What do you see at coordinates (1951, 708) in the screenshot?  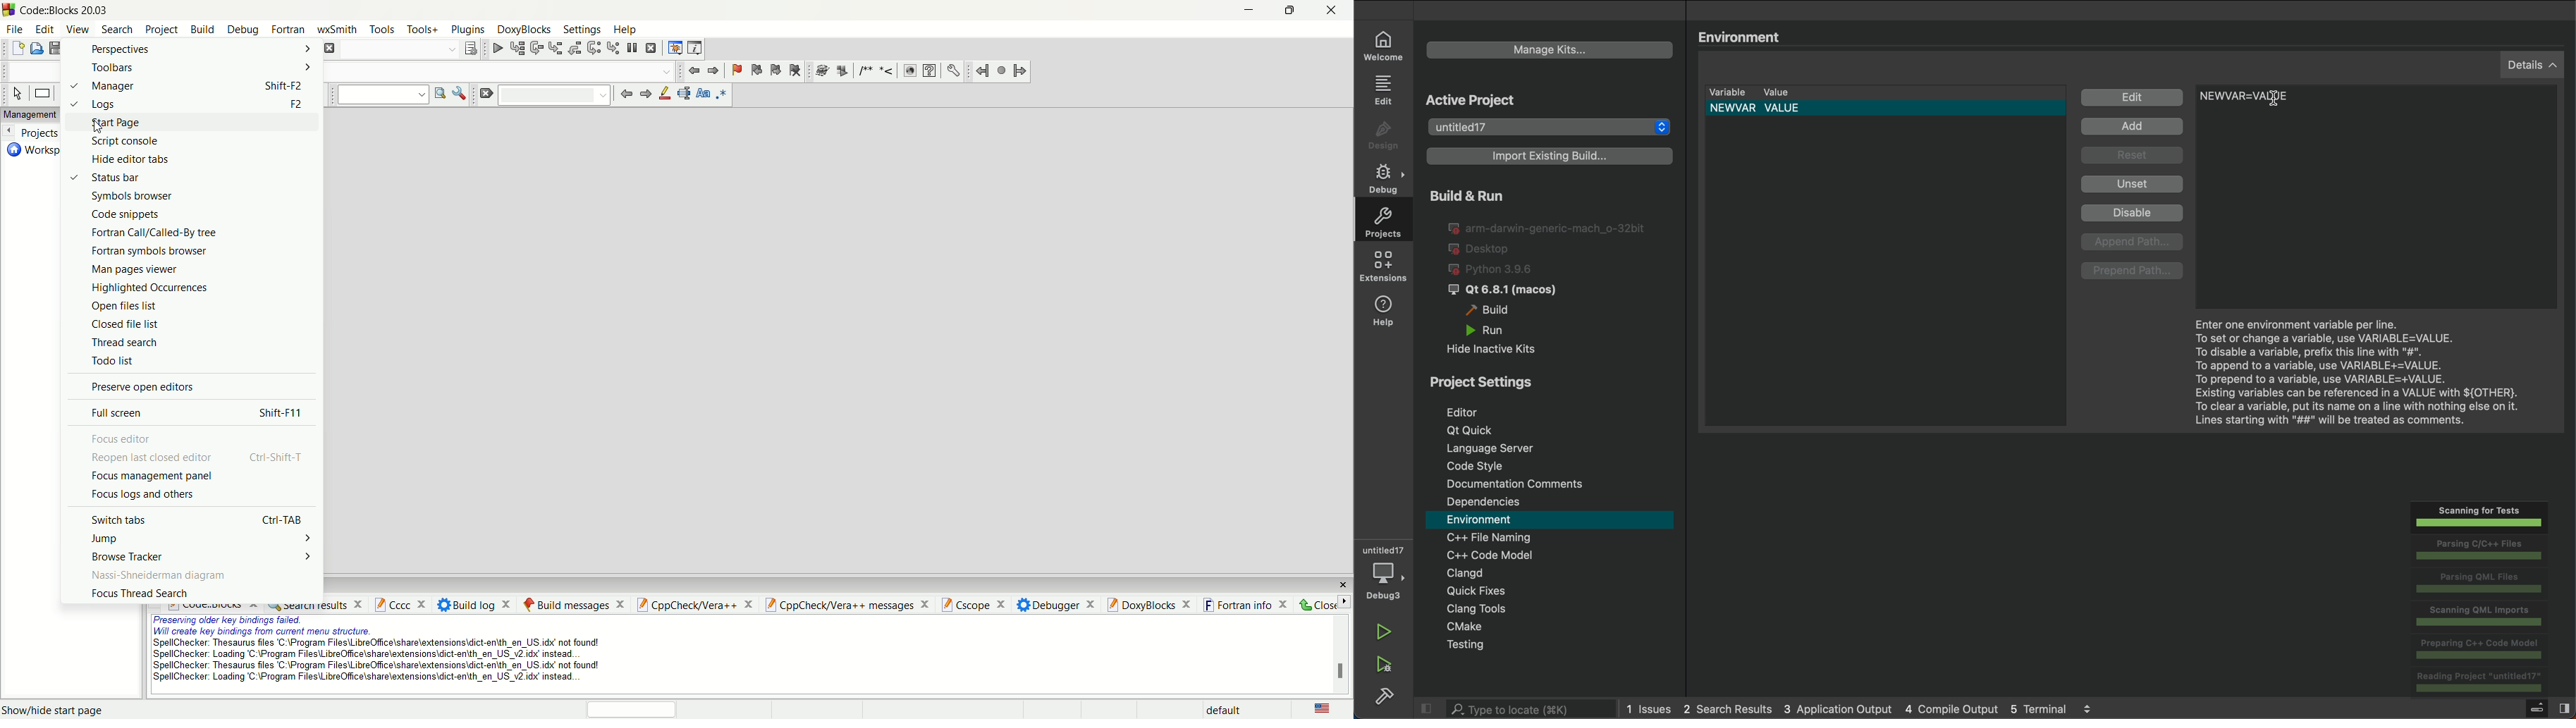 I see `4 compile output` at bounding box center [1951, 708].